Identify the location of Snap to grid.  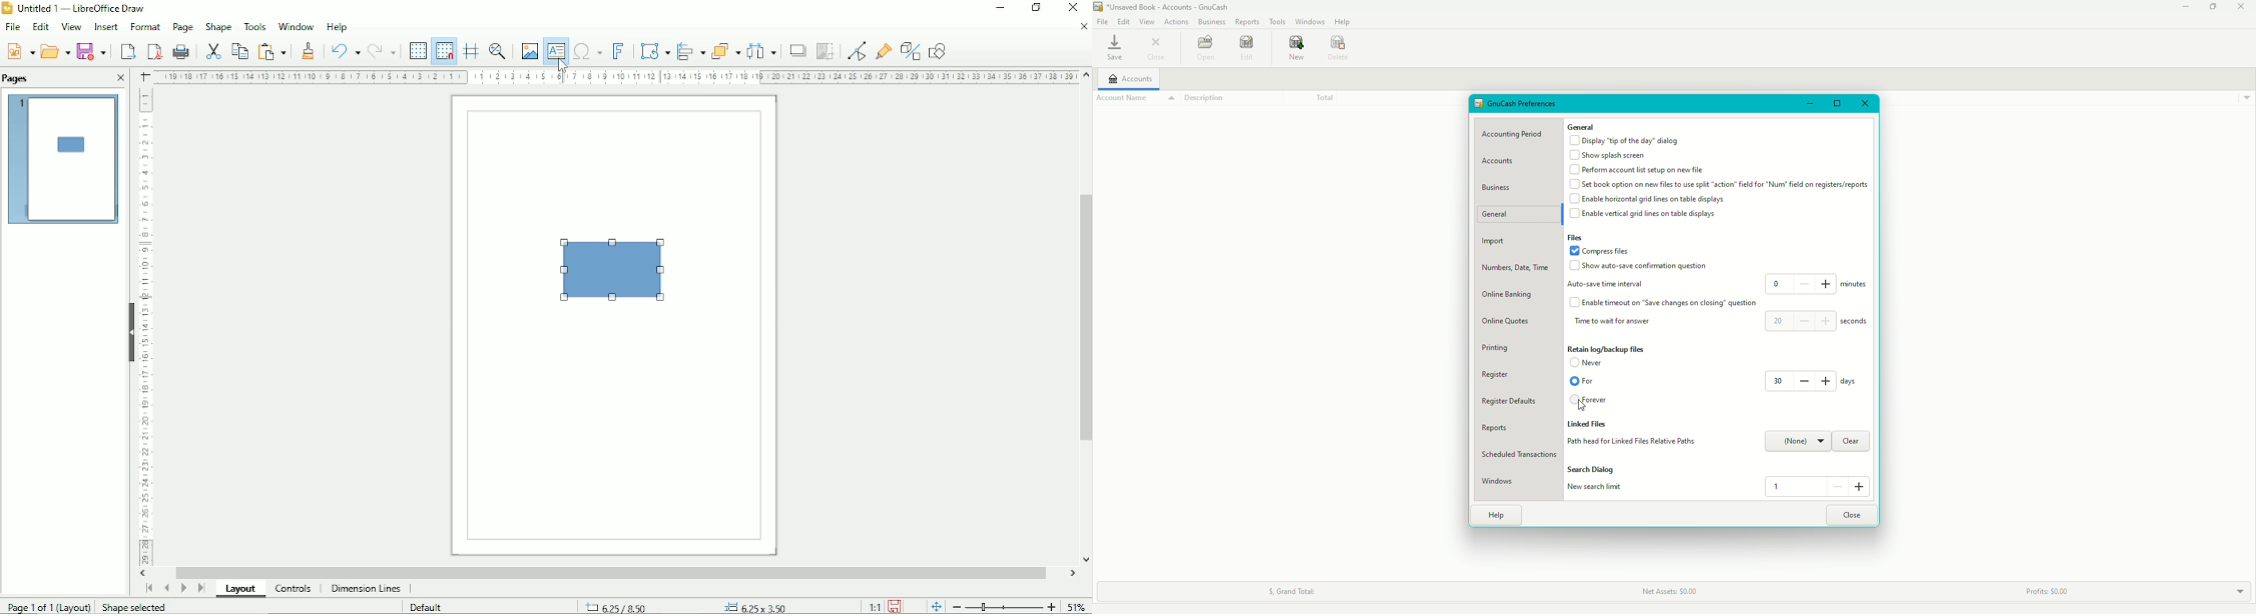
(443, 51).